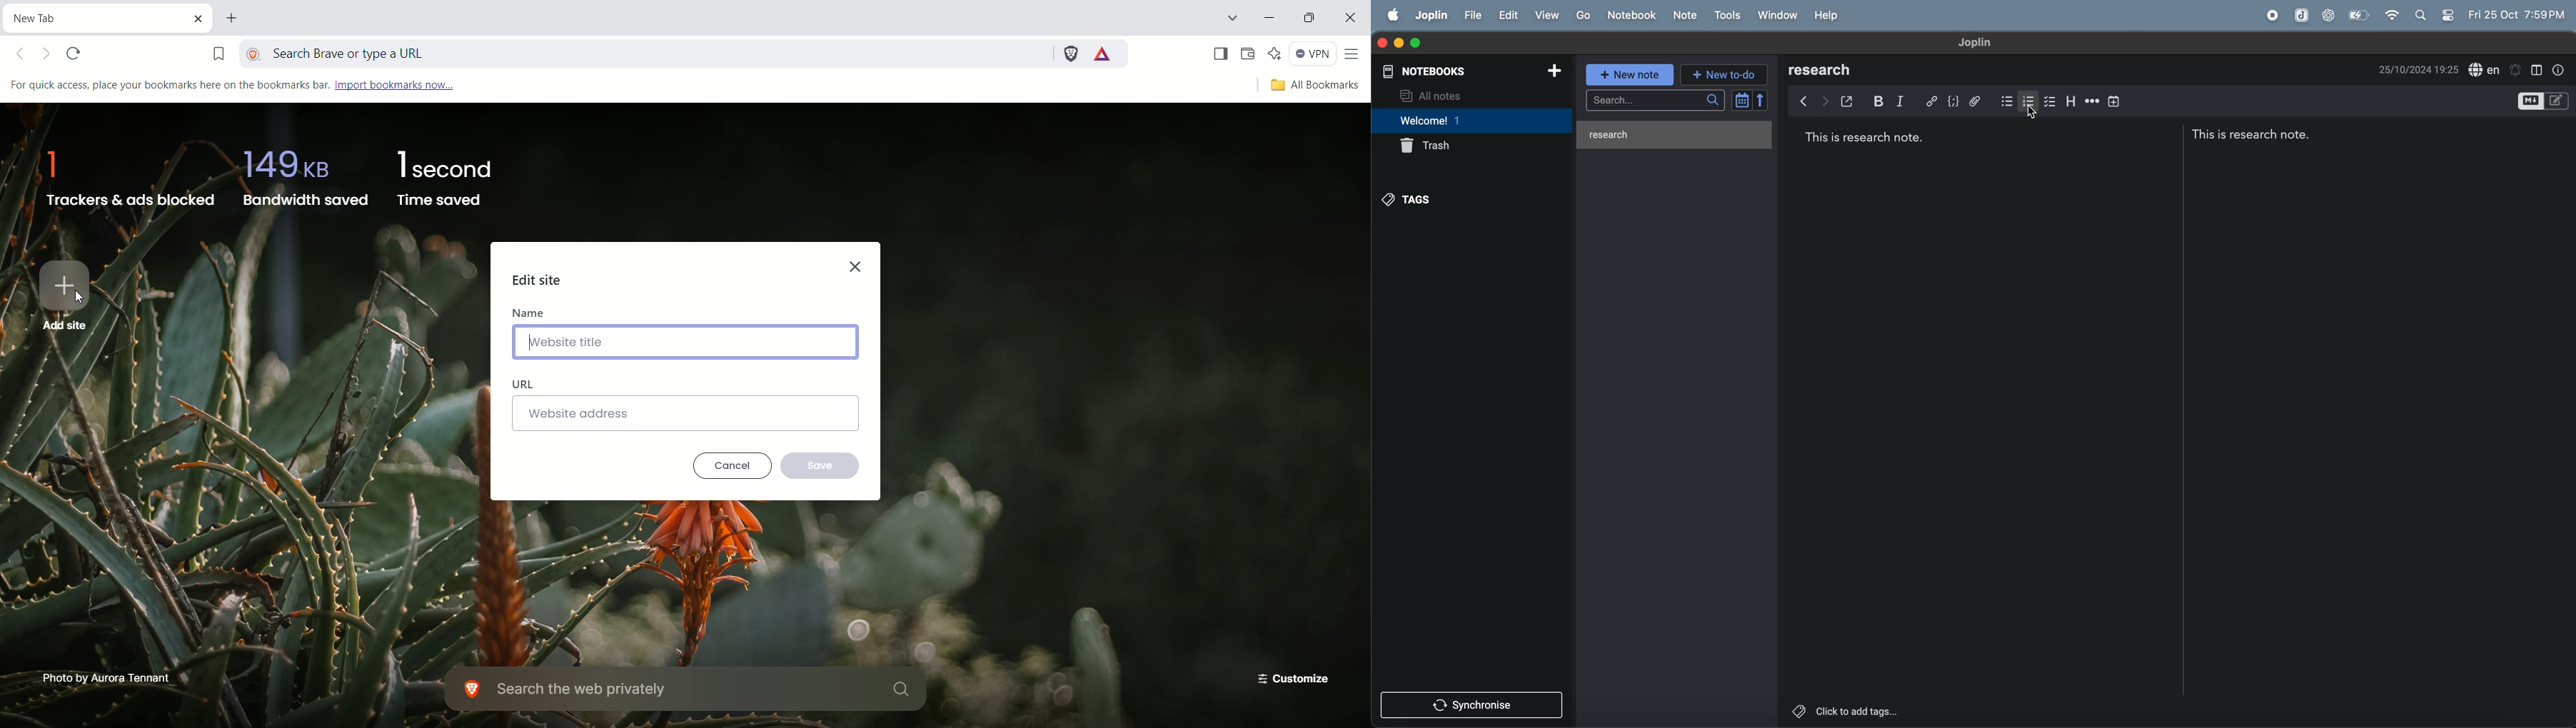 This screenshot has height=728, width=2576. Describe the element at coordinates (2330, 14) in the screenshot. I see `chat gpt` at that location.